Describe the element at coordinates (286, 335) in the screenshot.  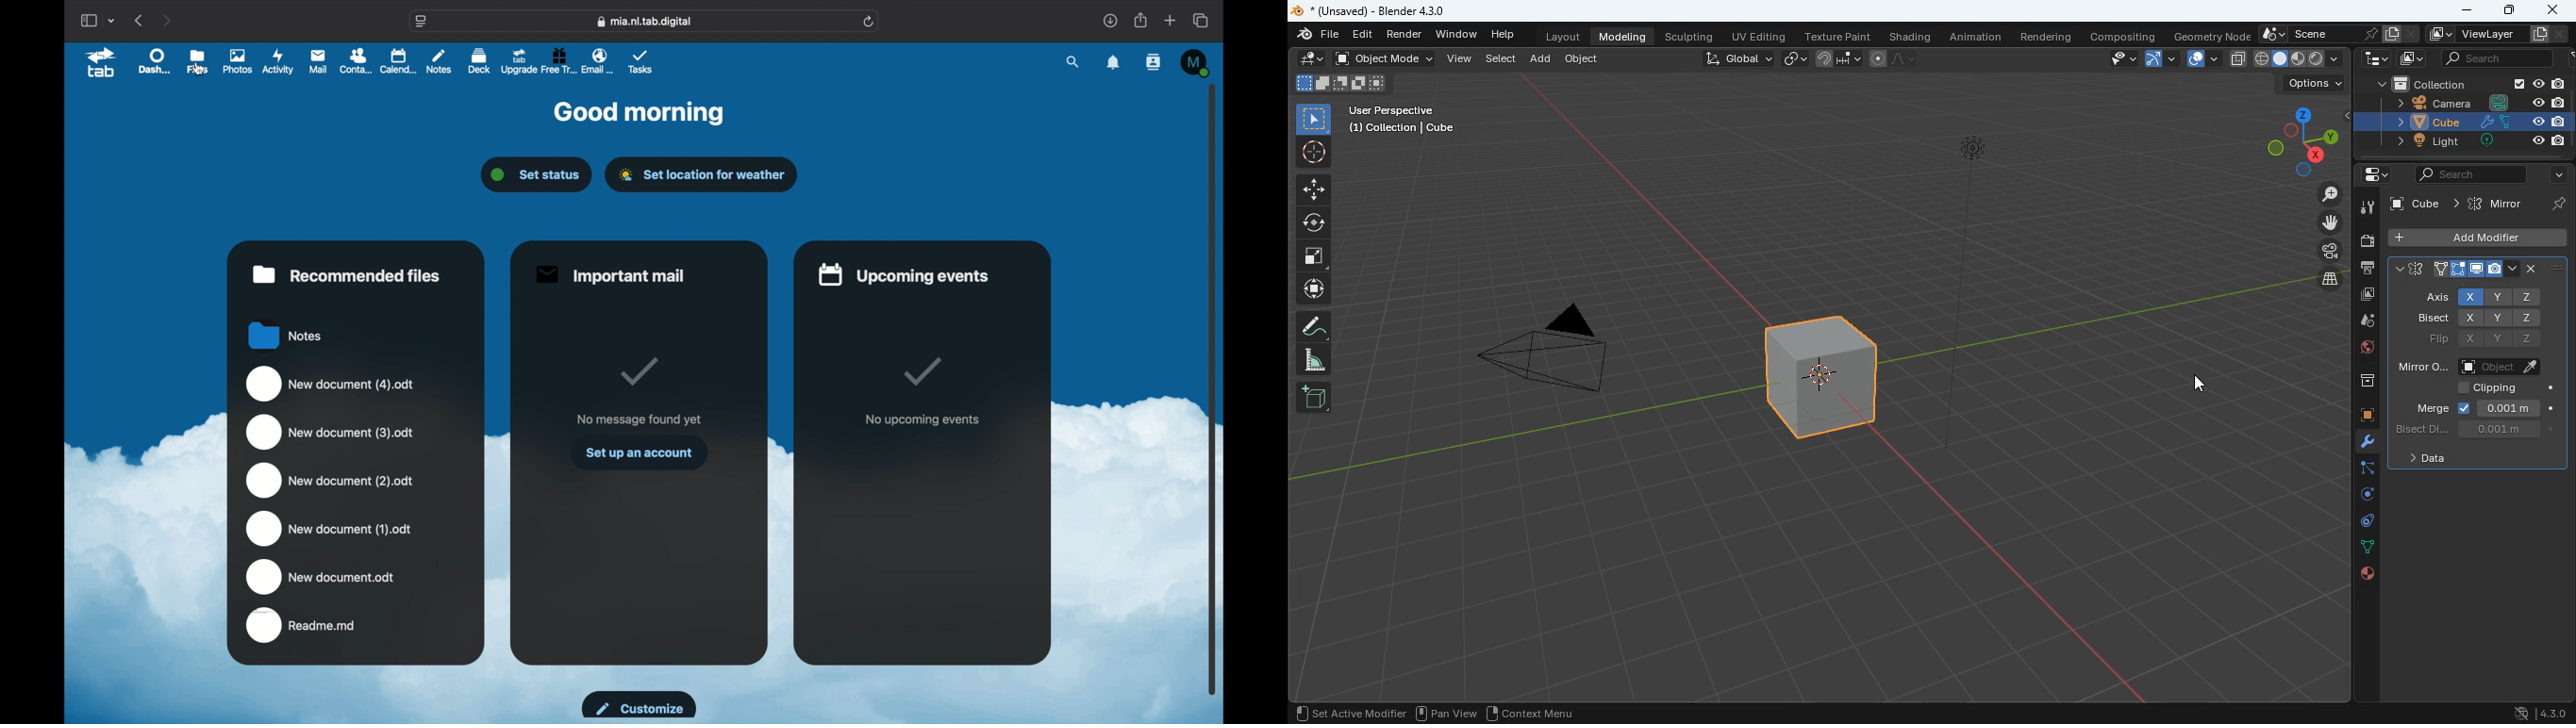
I see `notes` at that location.